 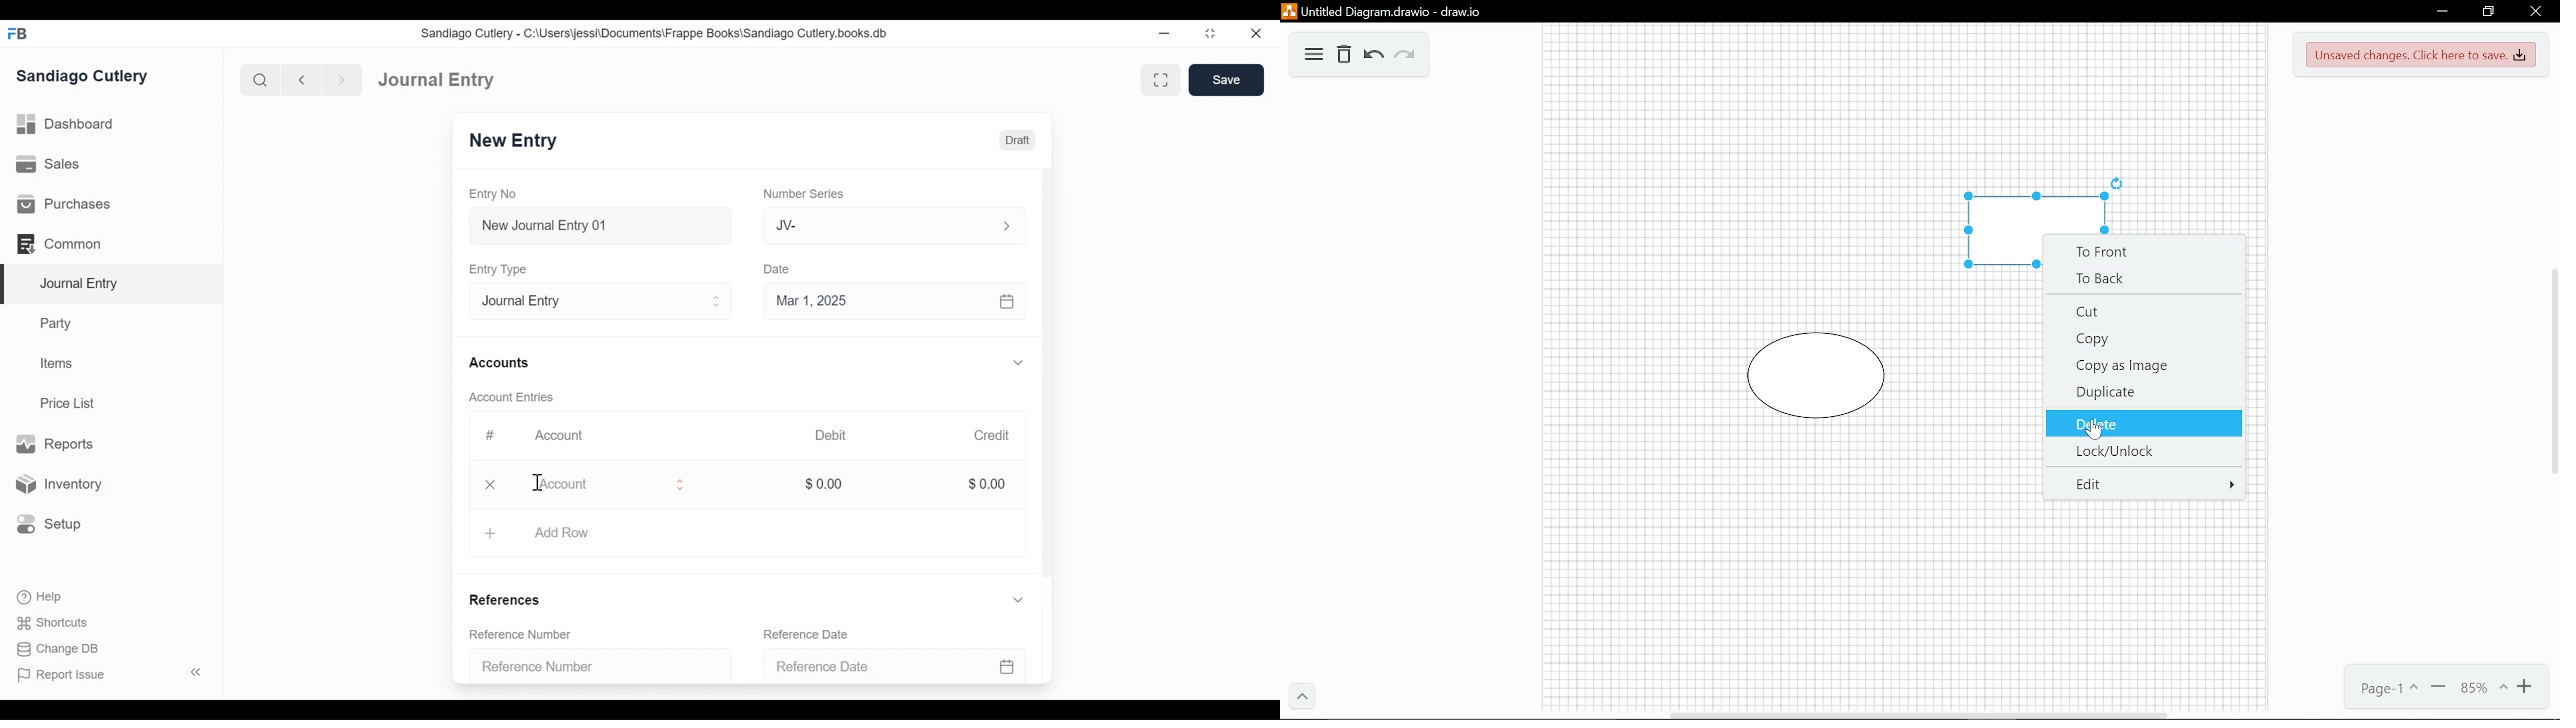 What do you see at coordinates (2119, 182) in the screenshot?
I see `Rotate` at bounding box center [2119, 182].